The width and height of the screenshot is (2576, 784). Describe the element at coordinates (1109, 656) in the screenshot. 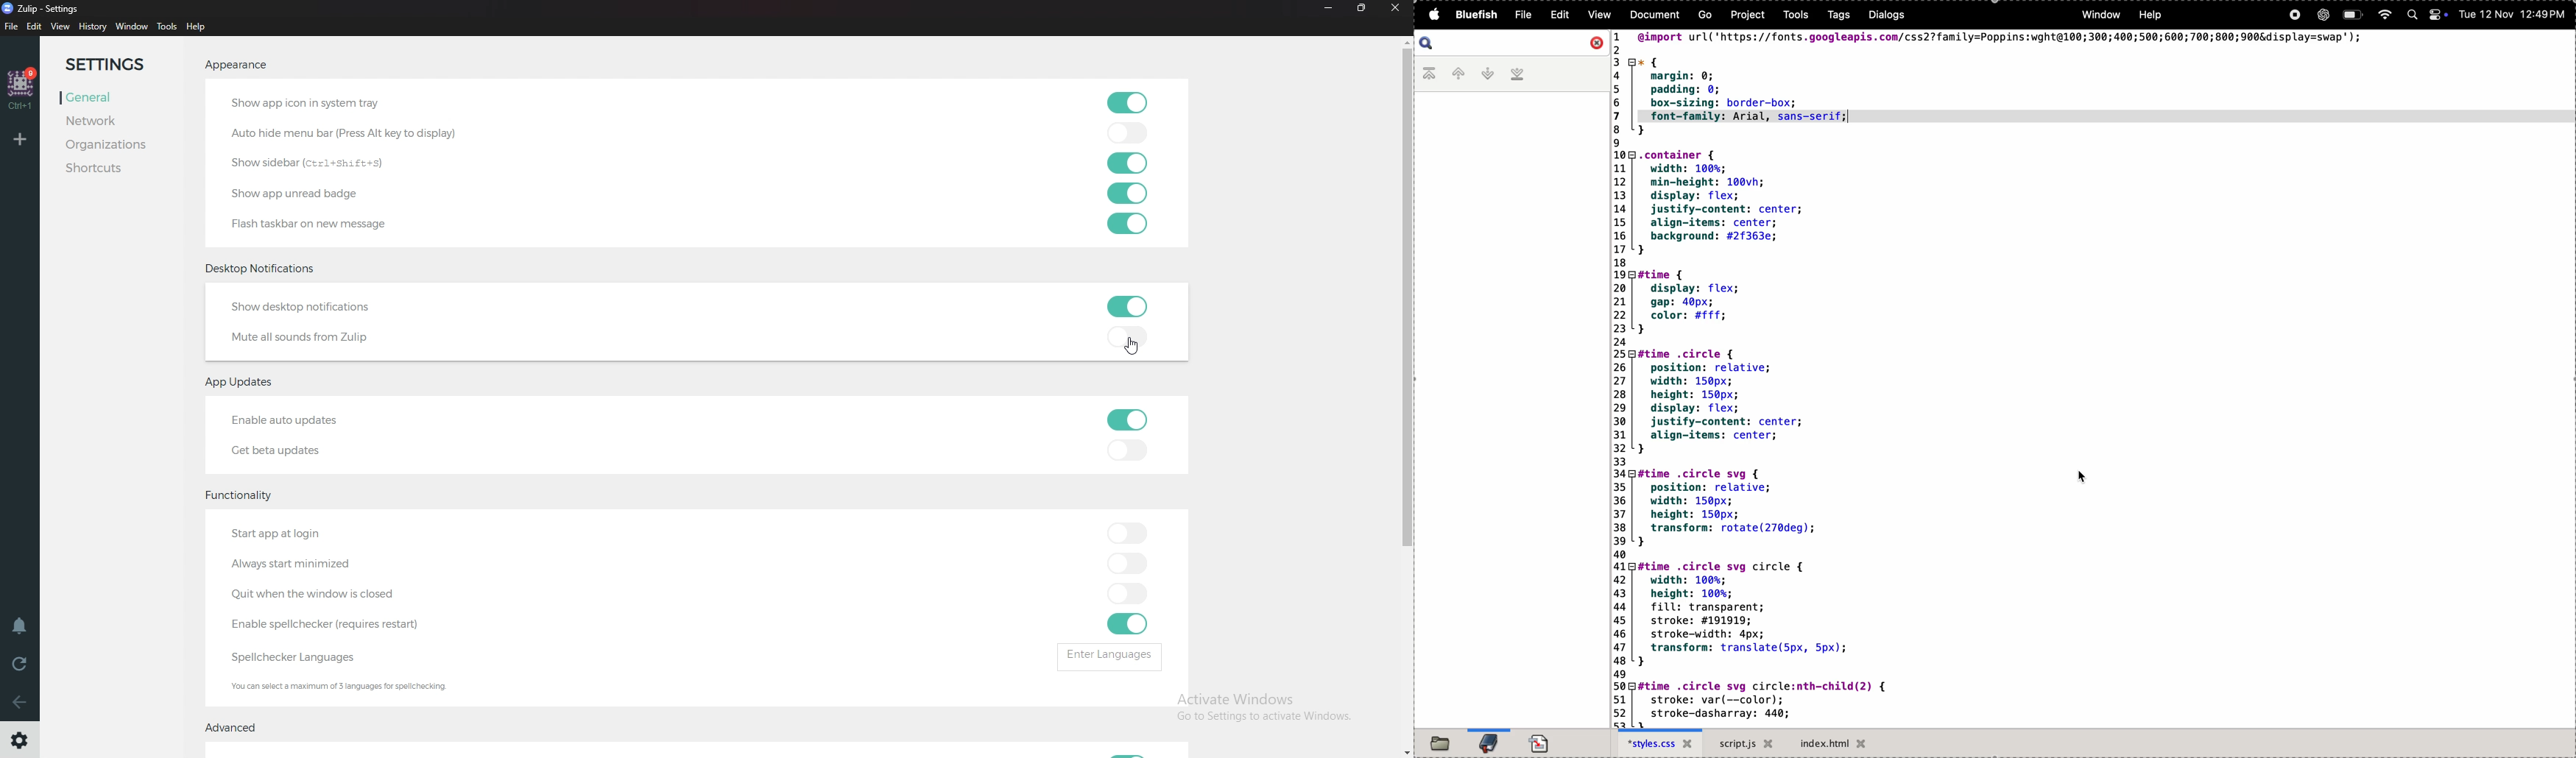

I see `enter languages` at that location.